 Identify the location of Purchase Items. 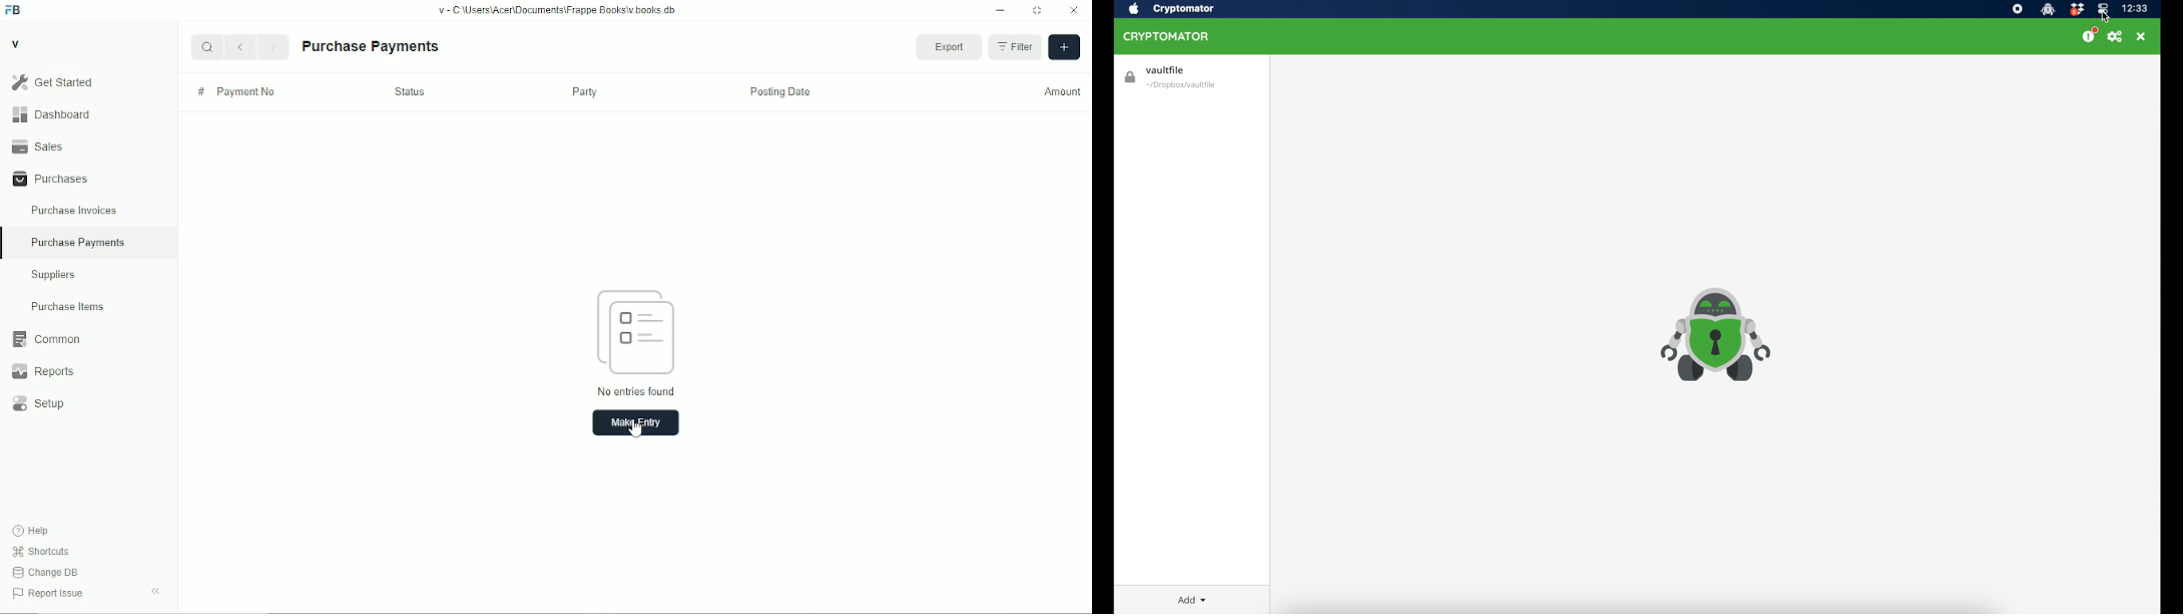
(88, 306).